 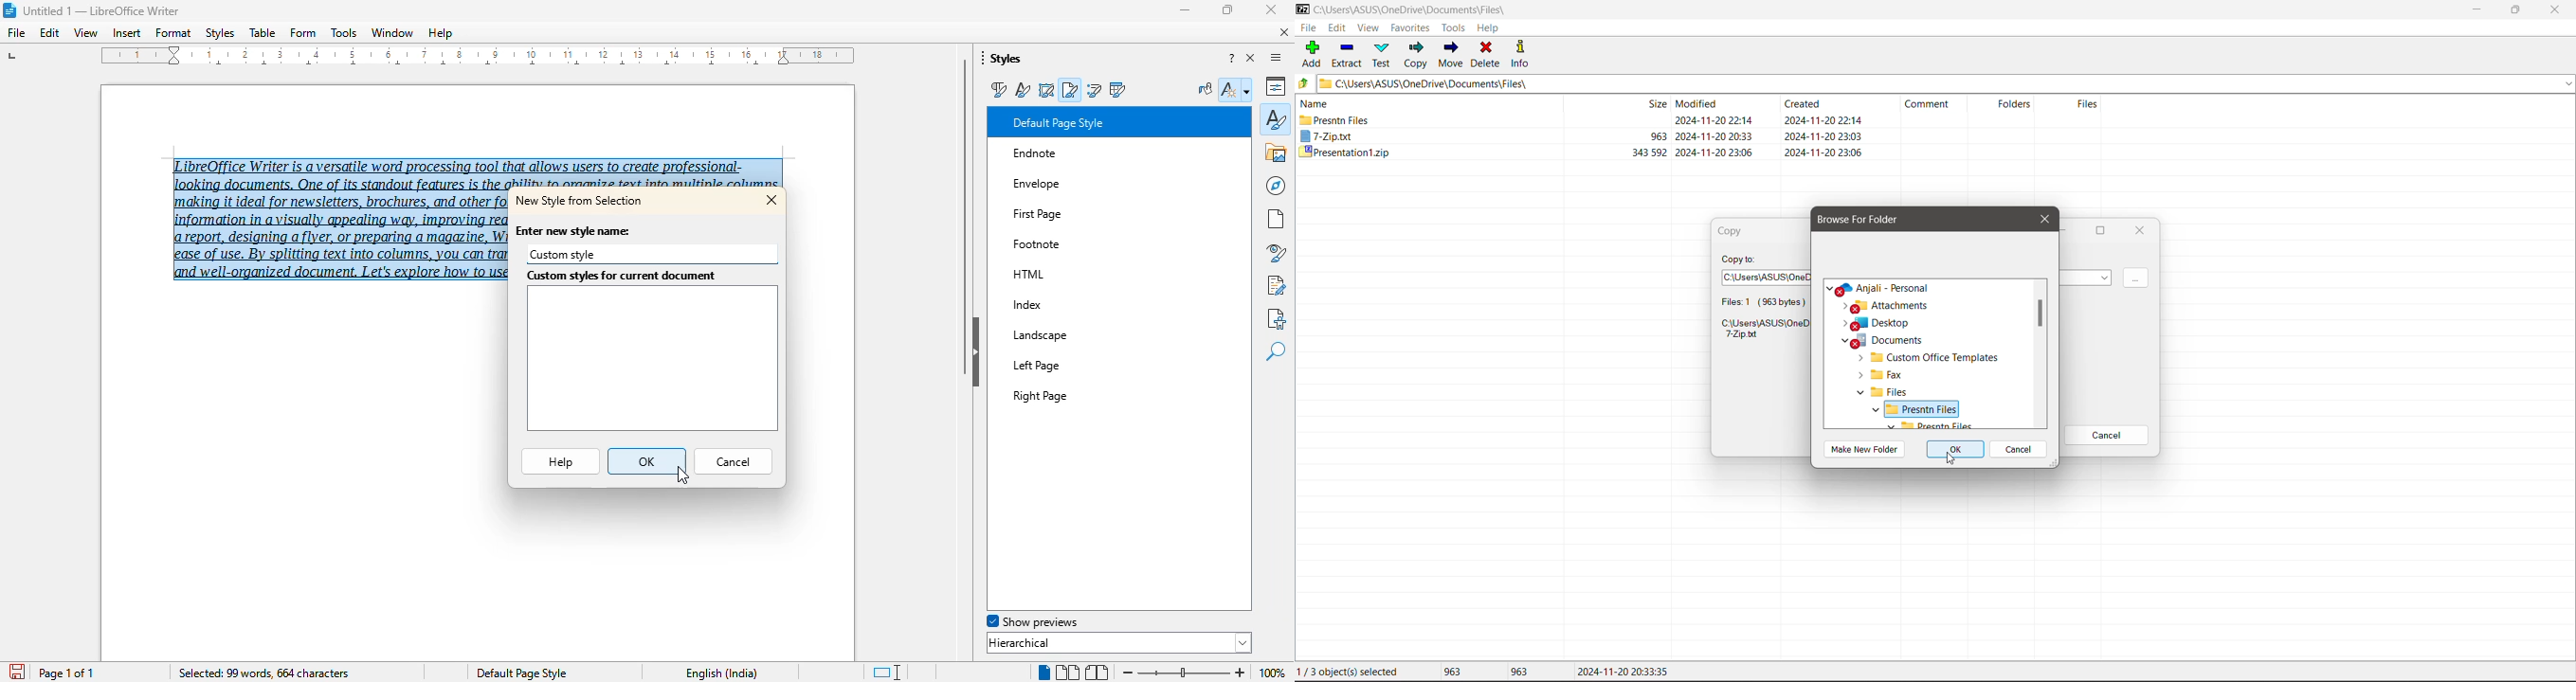 What do you see at coordinates (1886, 288) in the screenshot?
I see `Cloud Location` at bounding box center [1886, 288].